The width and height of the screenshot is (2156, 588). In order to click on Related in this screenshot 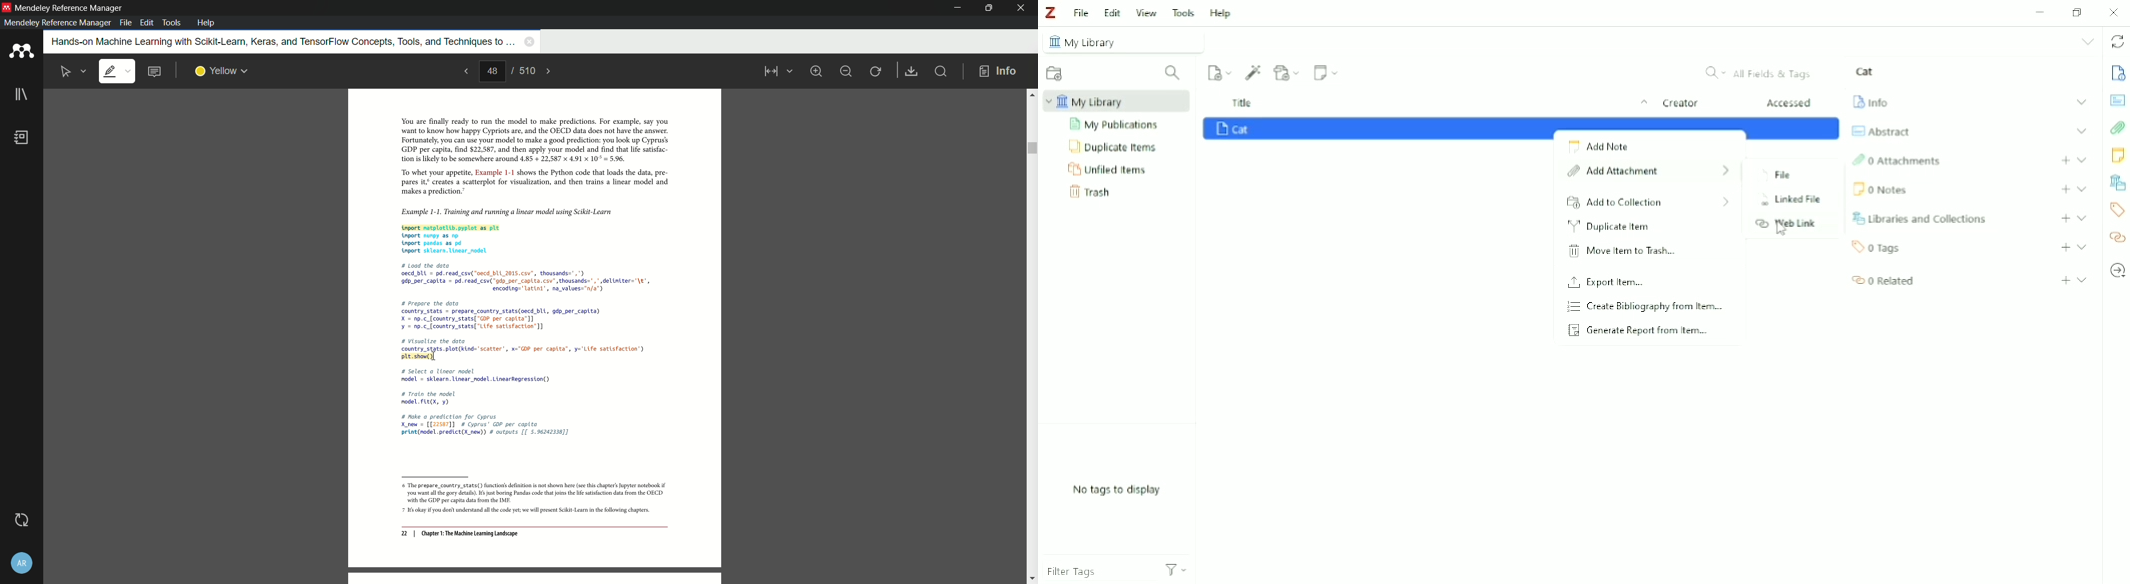, I will do `click(2117, 238)`.